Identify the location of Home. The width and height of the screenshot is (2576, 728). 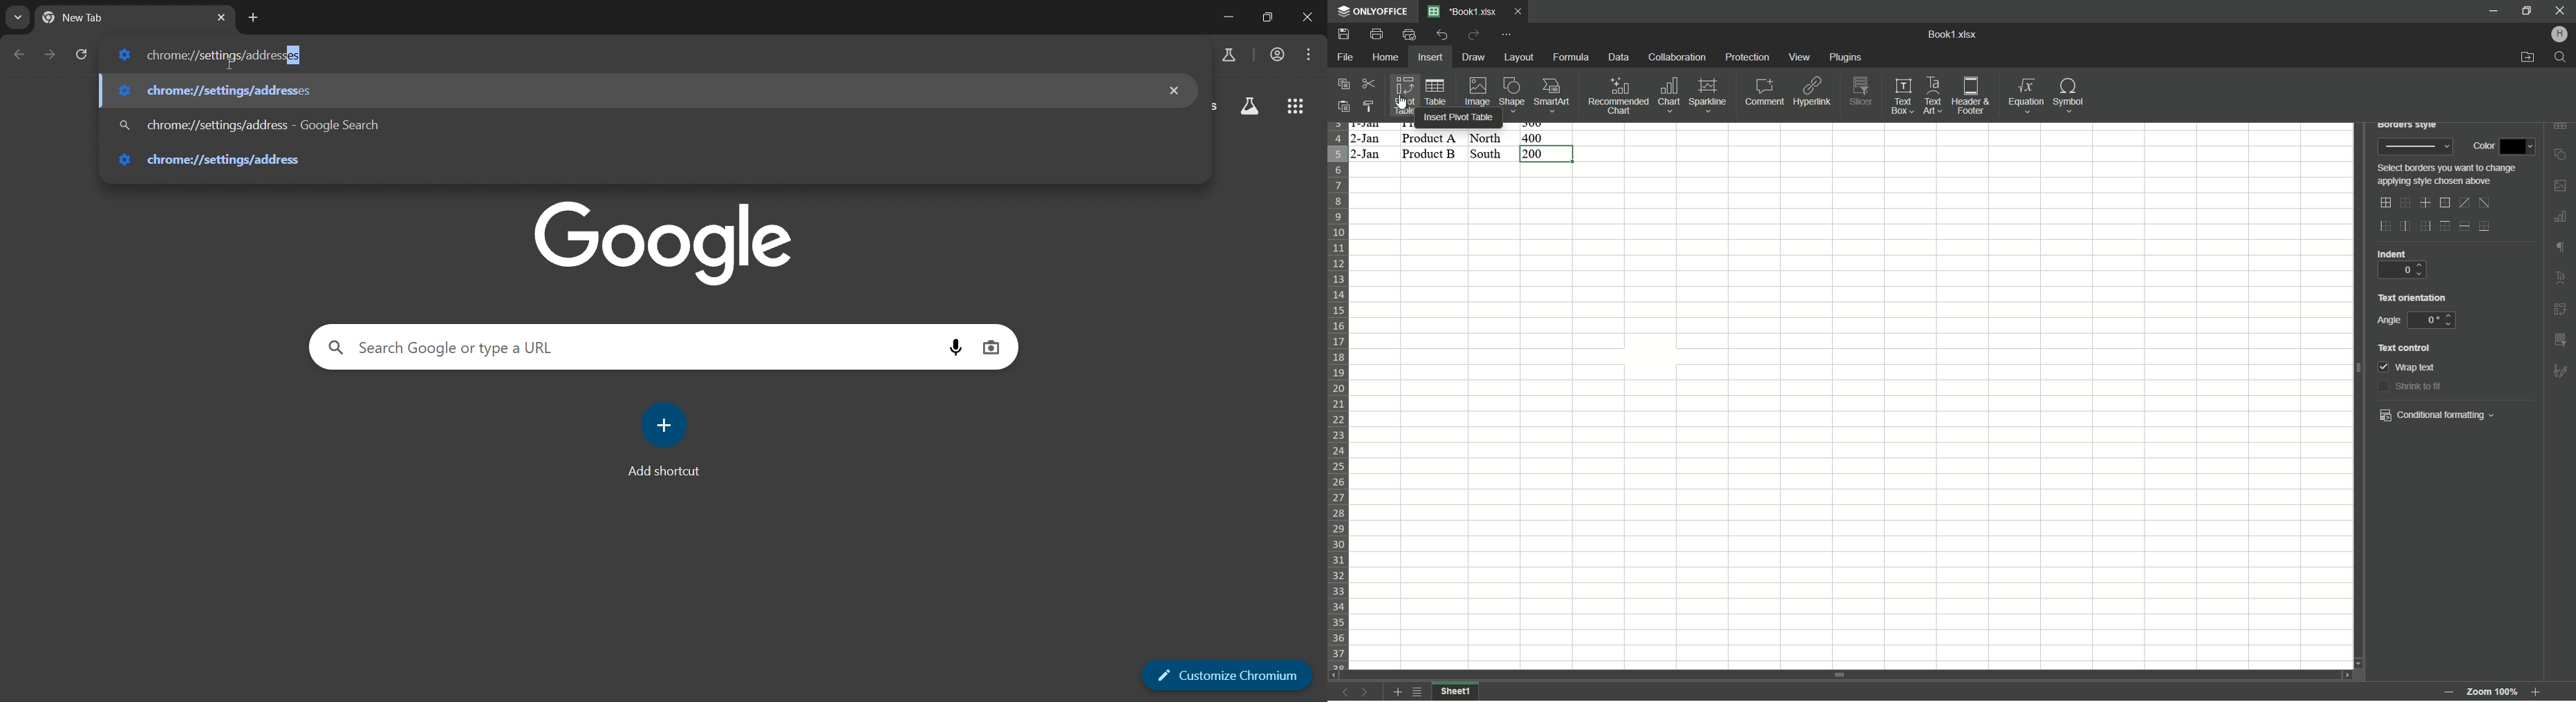
(1387, 56).